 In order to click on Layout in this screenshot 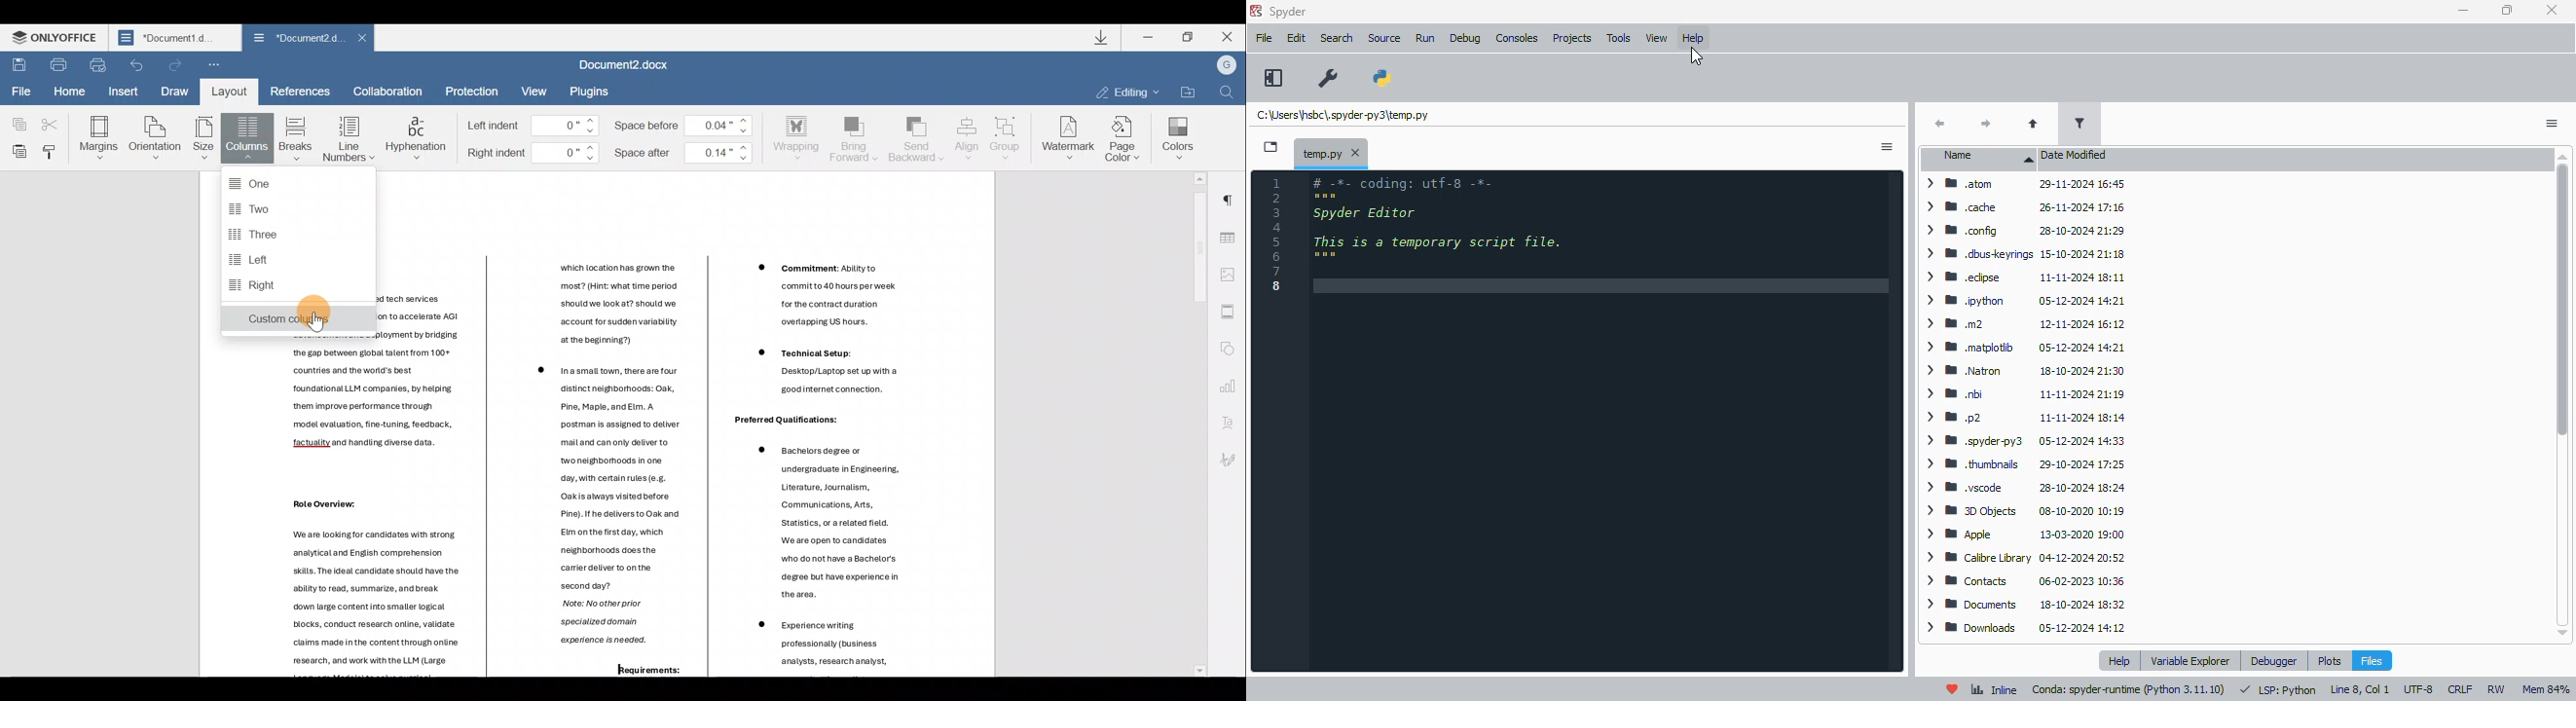, I will do `click(228, 91)`.